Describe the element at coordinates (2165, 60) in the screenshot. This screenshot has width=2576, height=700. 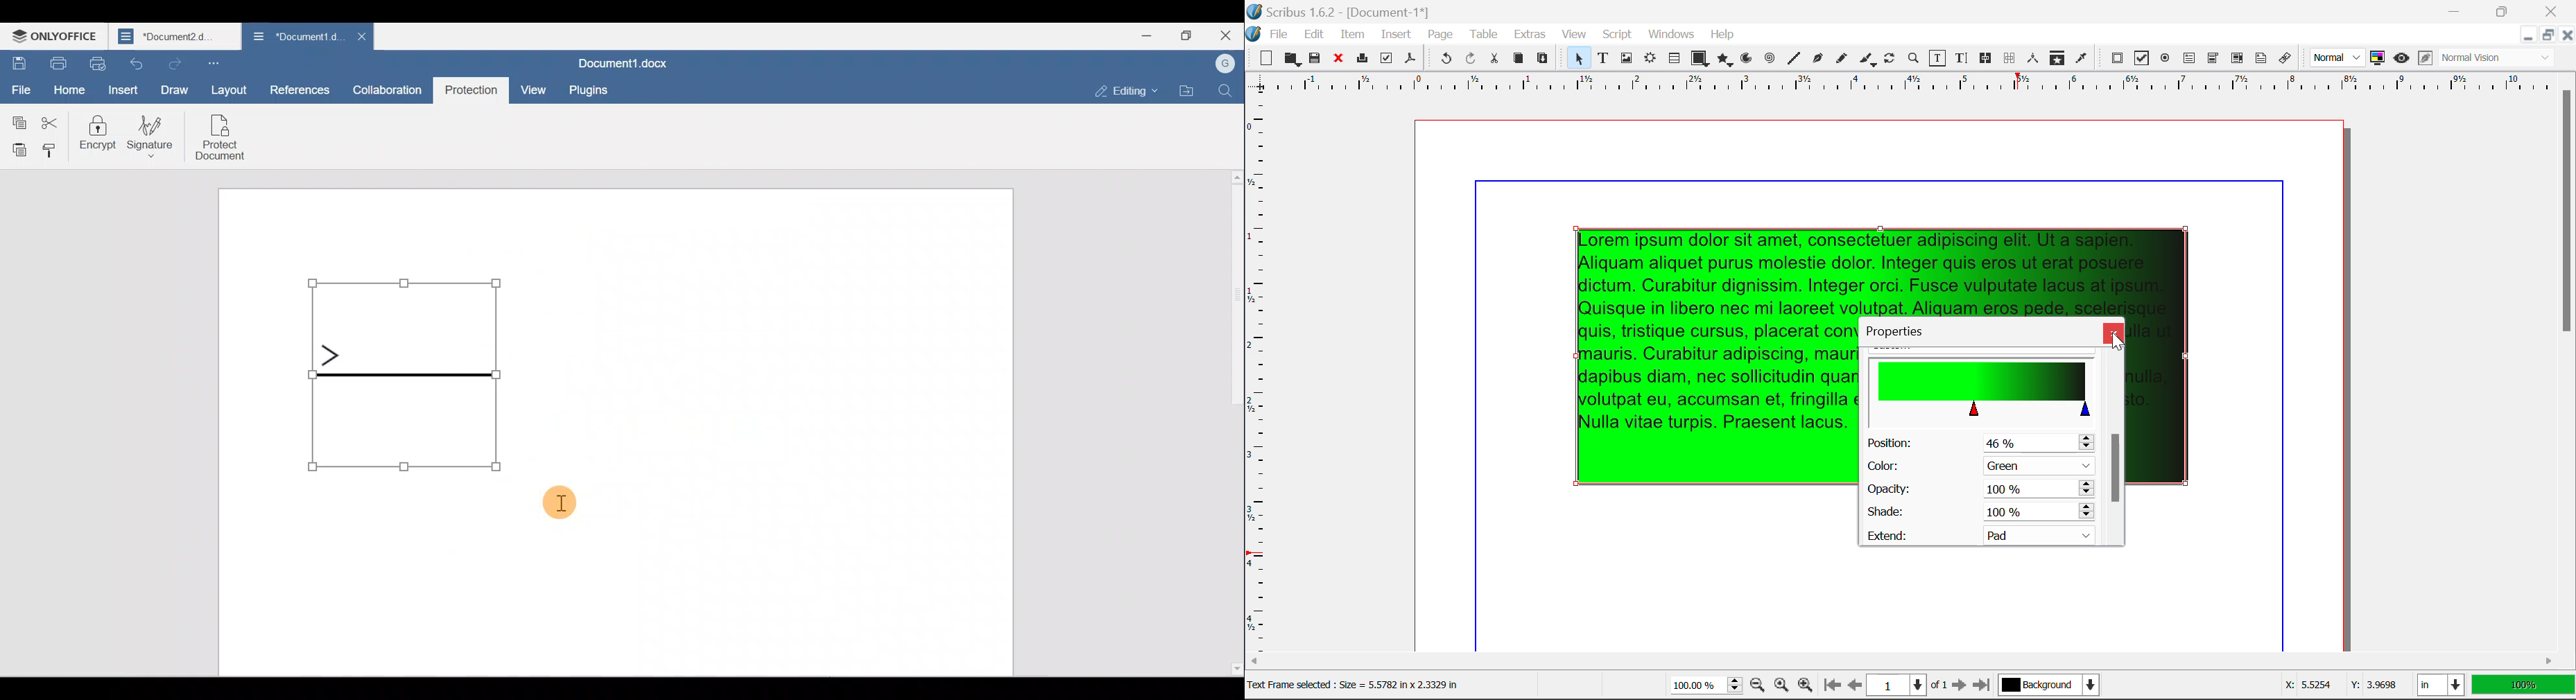
I see `PDF Radio Button` at that location.